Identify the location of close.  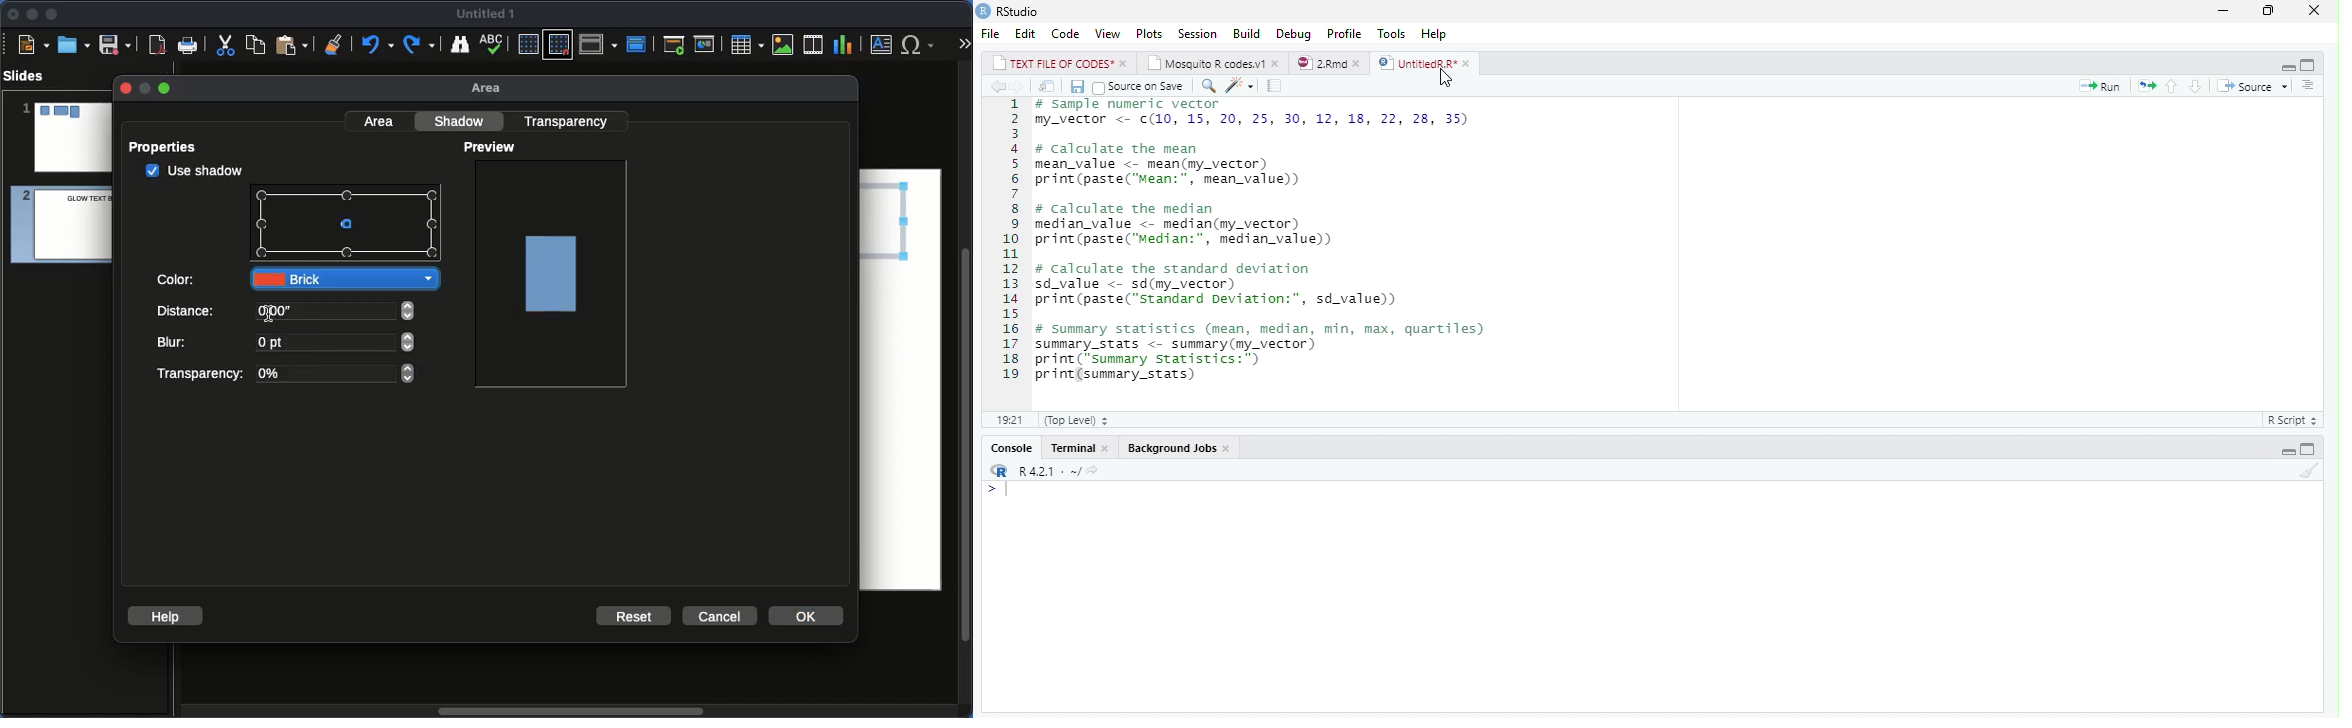
(1125, 64).